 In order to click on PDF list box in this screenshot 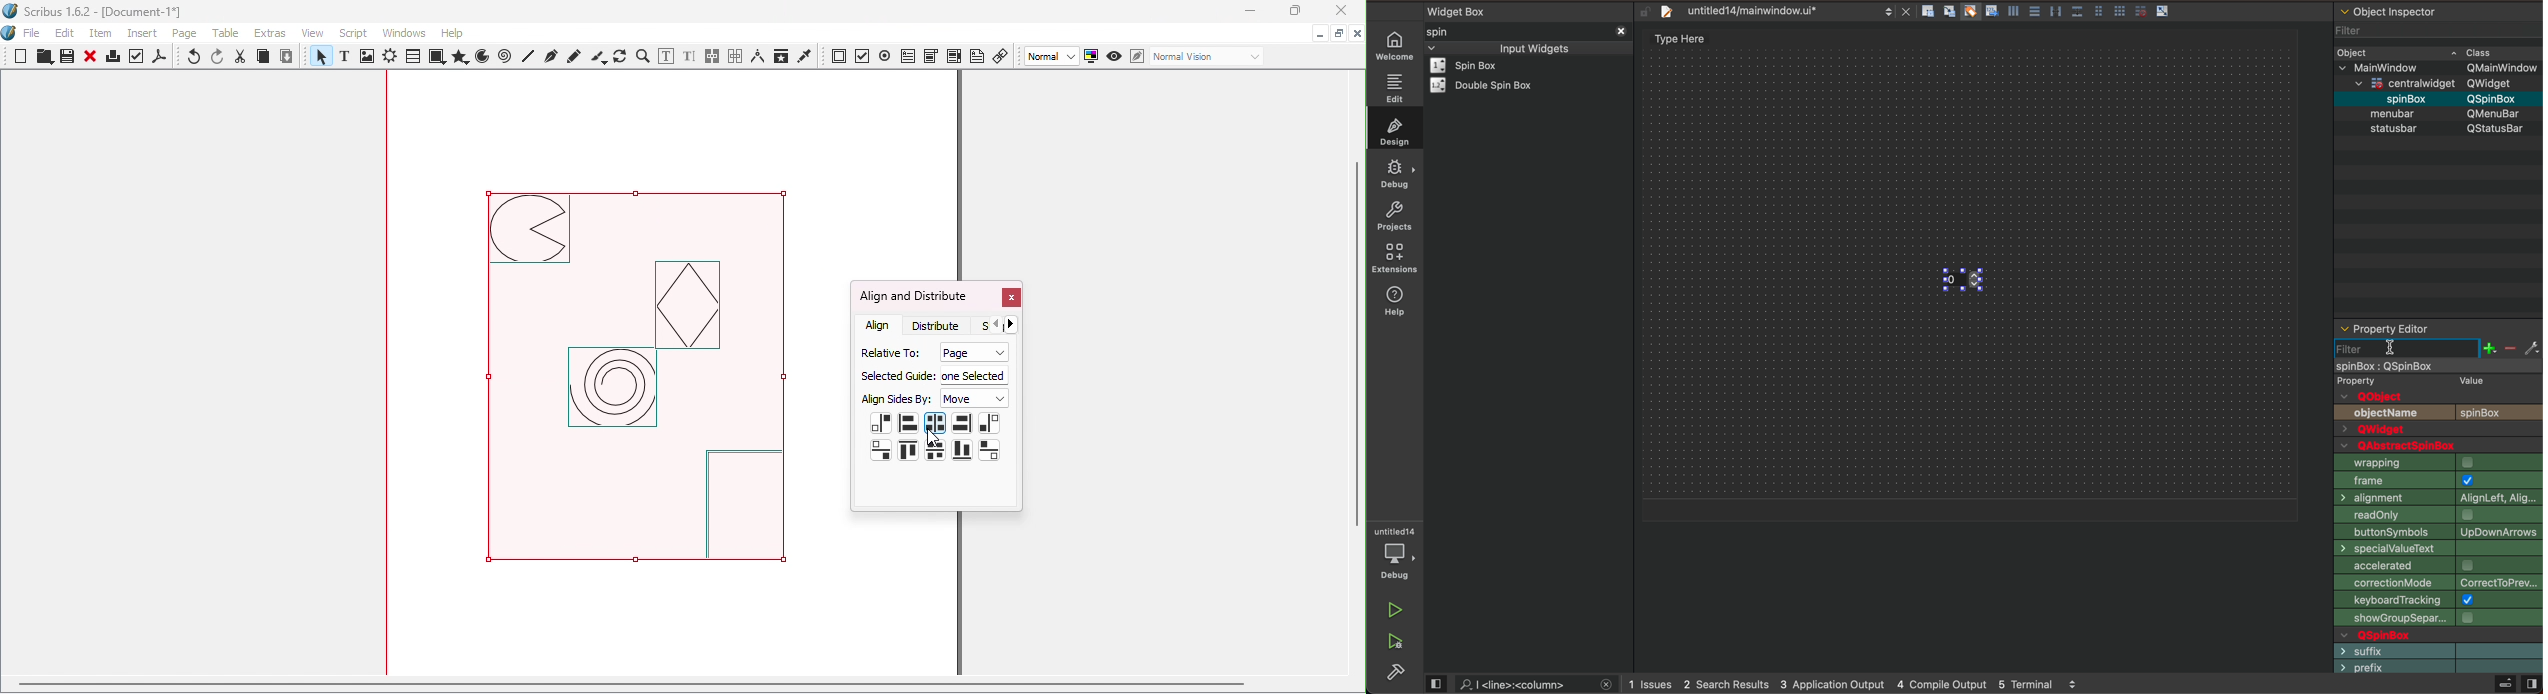, I will do `click(954, 56)`.